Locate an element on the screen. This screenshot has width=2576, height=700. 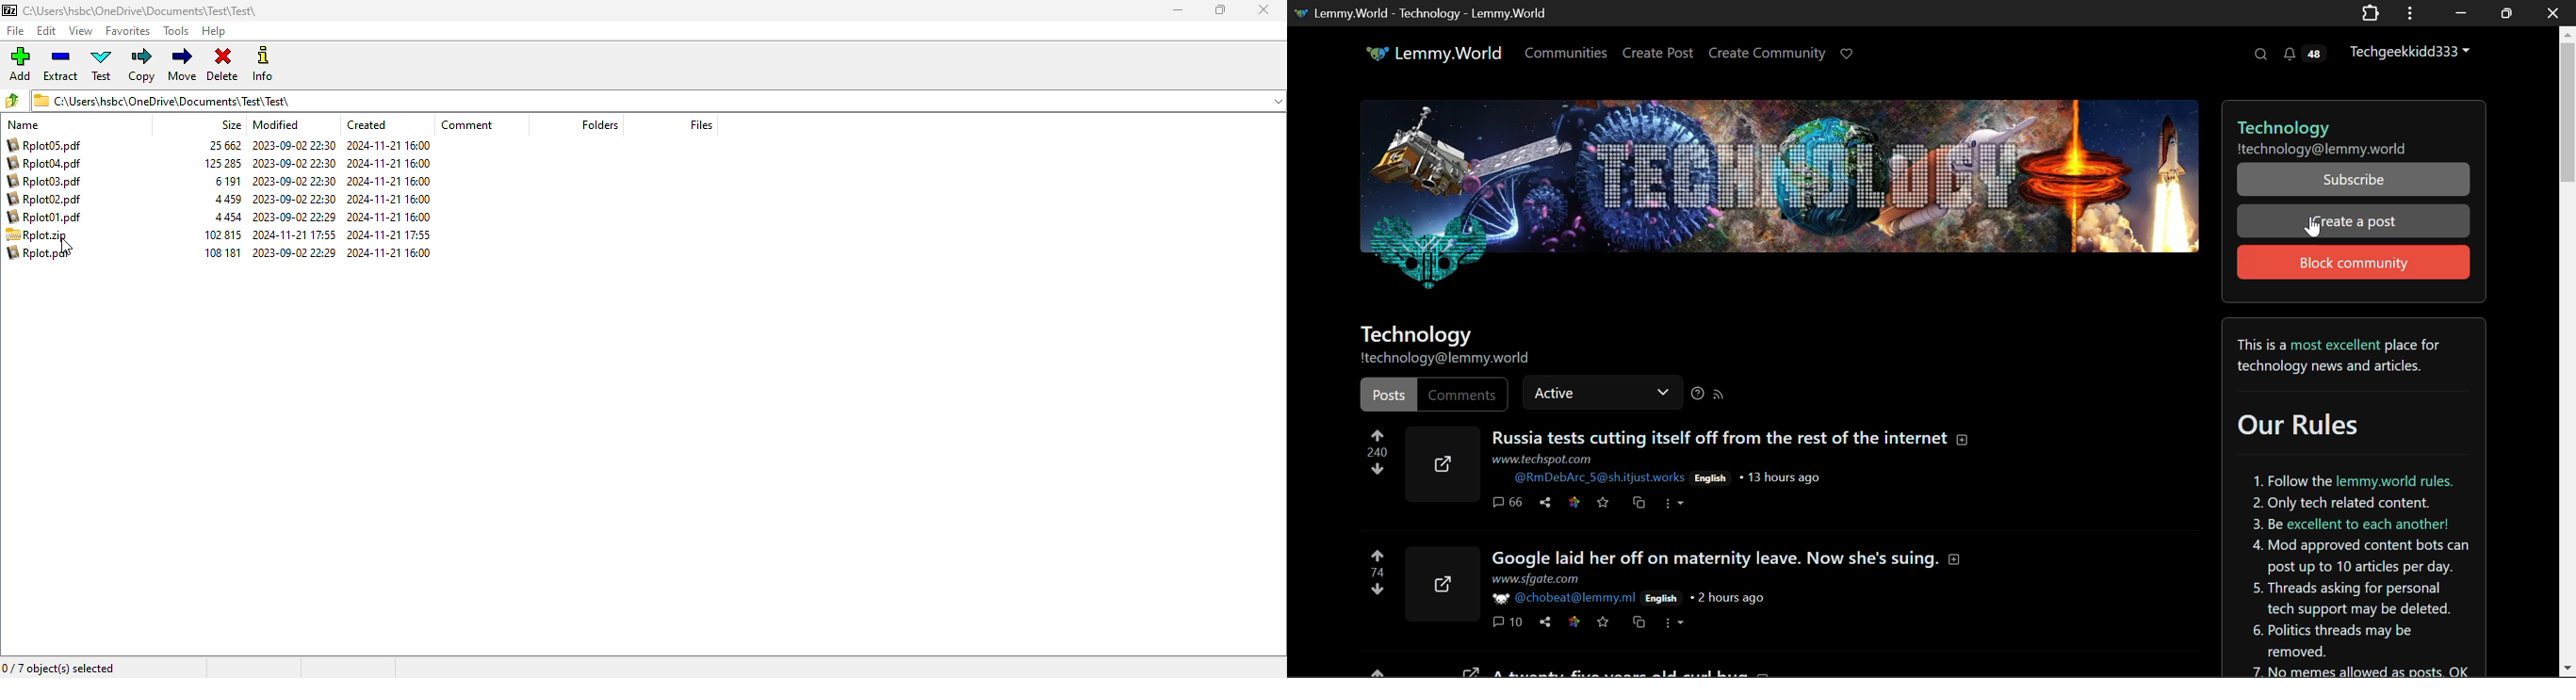
Rplot01.pdf  is located at coordinates (43, 218).